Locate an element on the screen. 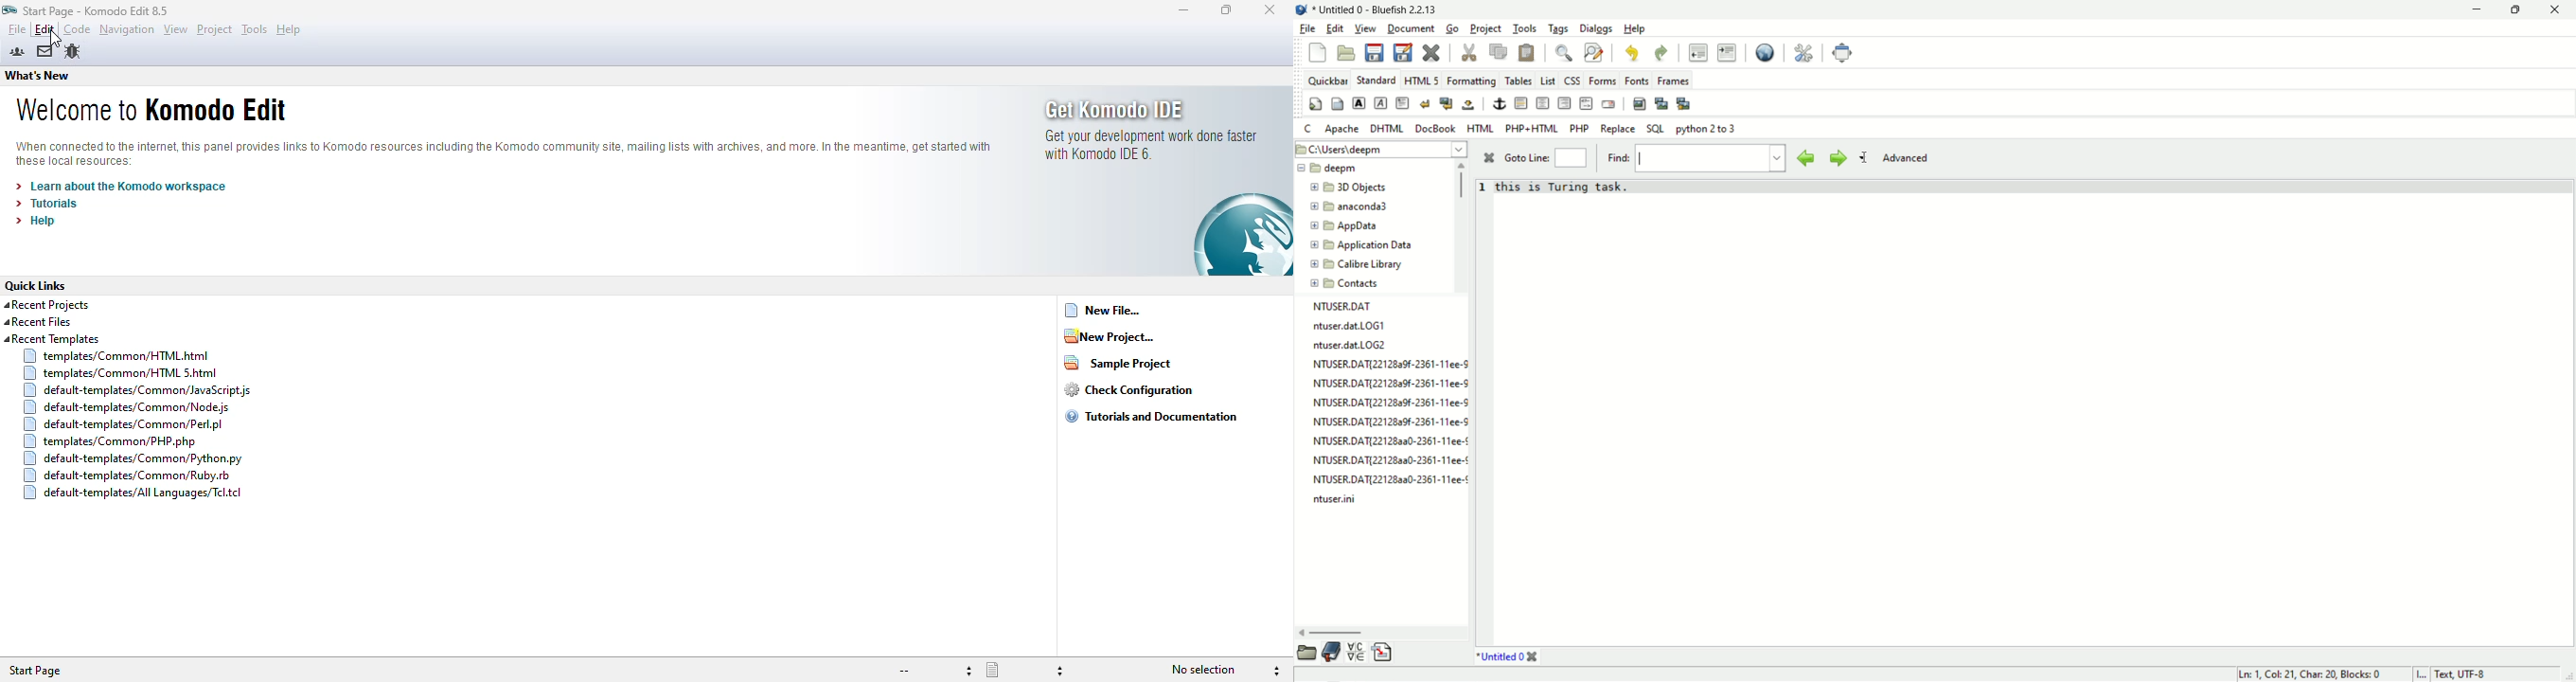 The height and width of the screenshot is (700, 2576). * Untitled - Bluefish 2.2.13 is located at coordinates (1383, 8).